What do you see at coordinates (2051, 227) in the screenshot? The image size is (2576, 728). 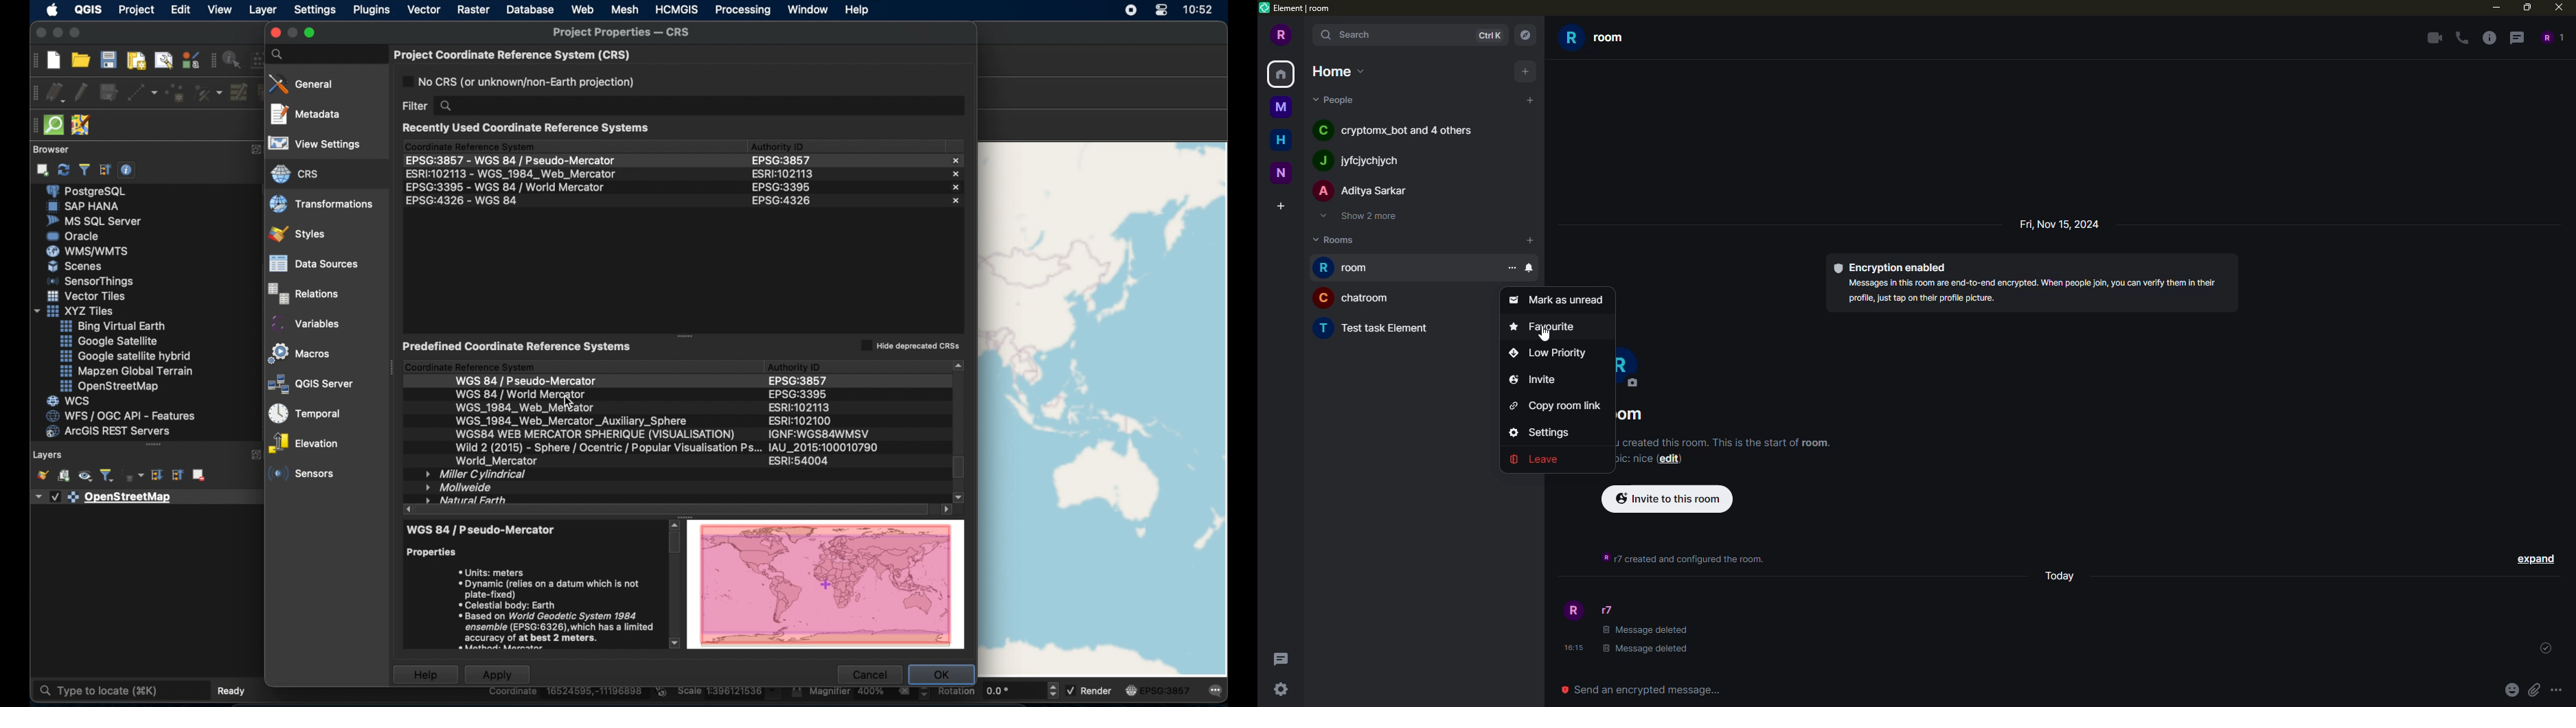 I see `Fri, Nov 15,2024` at bounding box center [2051, 227].